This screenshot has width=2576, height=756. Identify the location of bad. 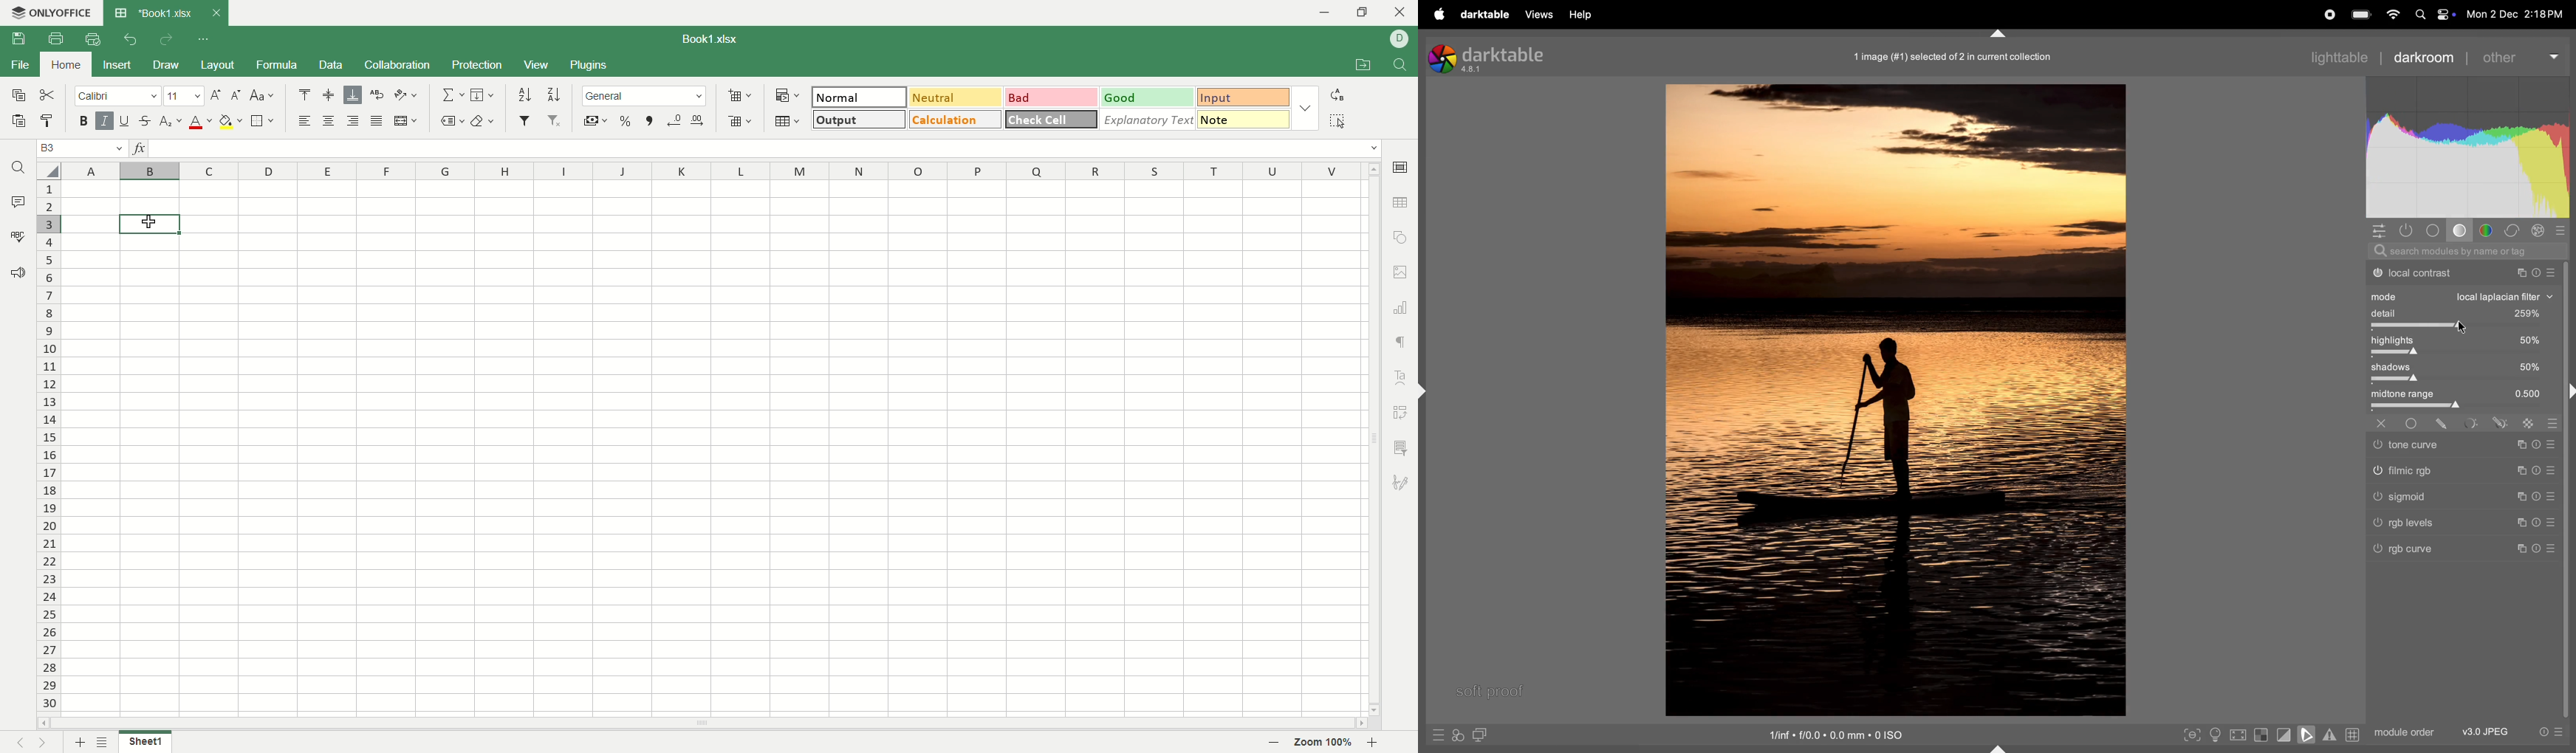
(1052, 98).